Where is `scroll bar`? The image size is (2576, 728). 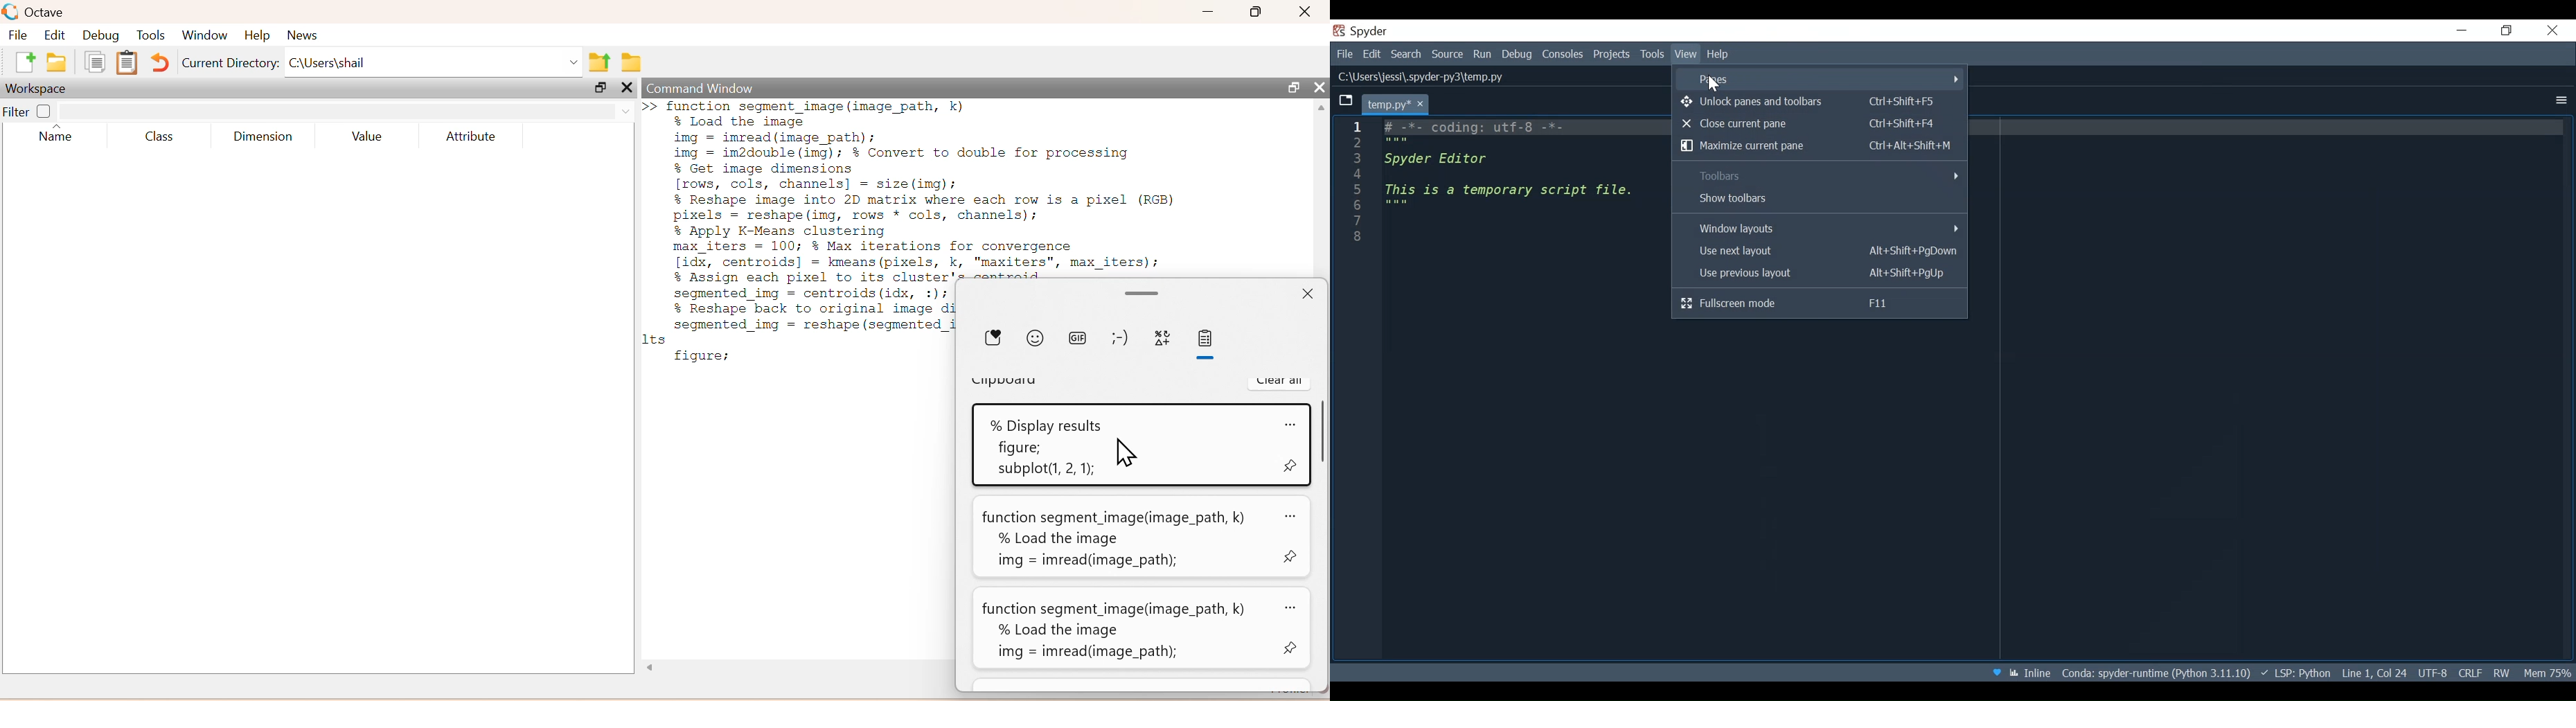 scroll bar is located at coordinates (1321, 438).